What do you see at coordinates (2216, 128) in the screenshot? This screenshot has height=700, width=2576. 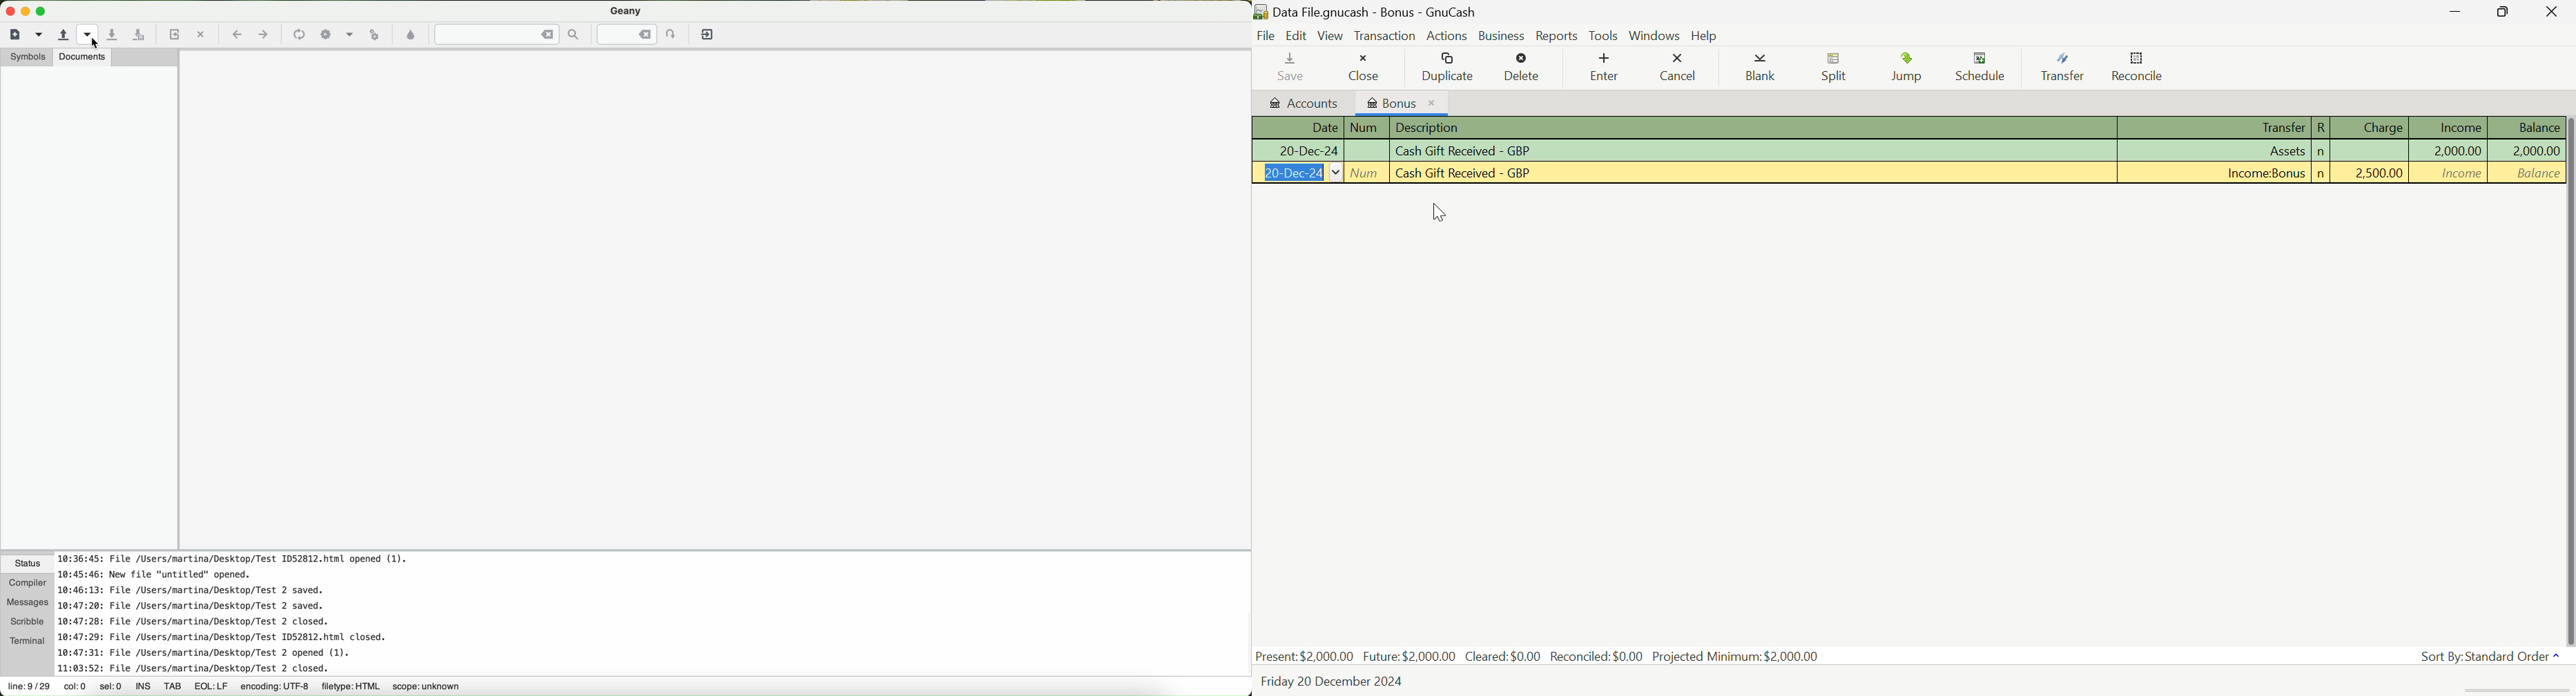 I see `Transfer` at bounding box center [2216, 128].